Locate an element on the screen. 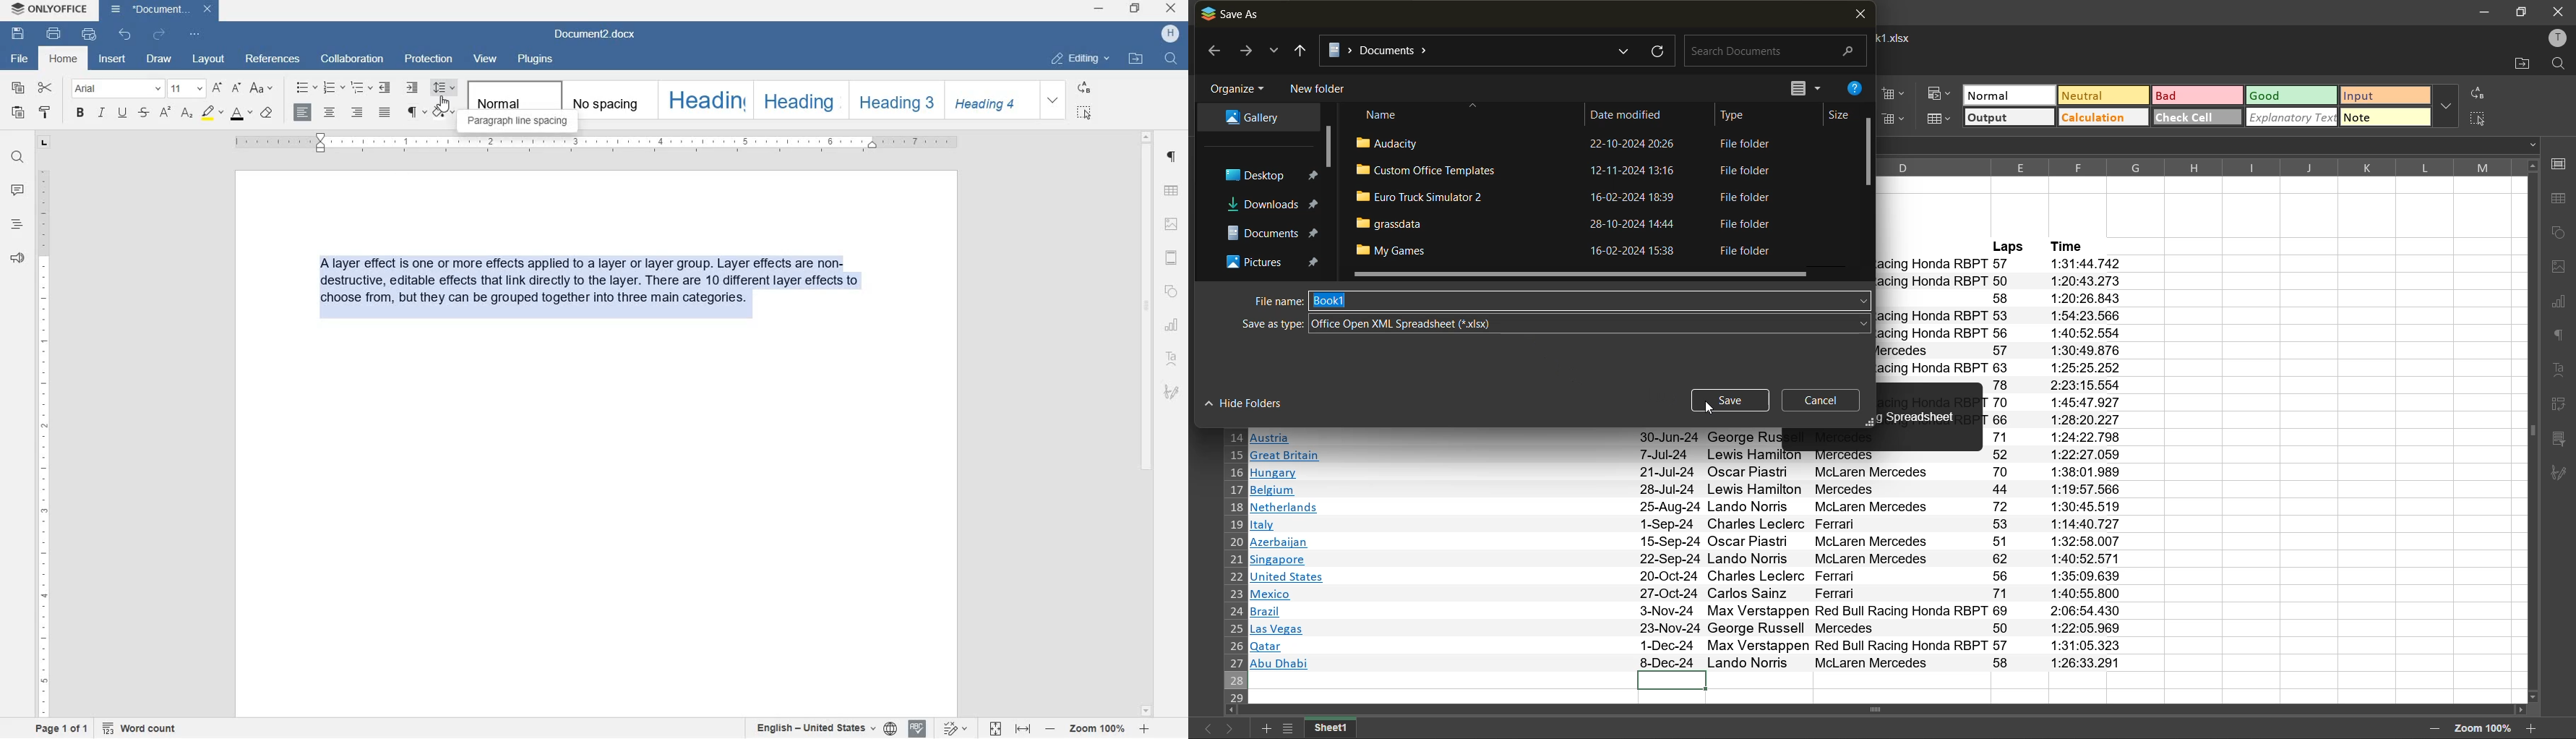 This screenshot has width=2576, height=756. grassdata is located at coordinates (1391, 223).